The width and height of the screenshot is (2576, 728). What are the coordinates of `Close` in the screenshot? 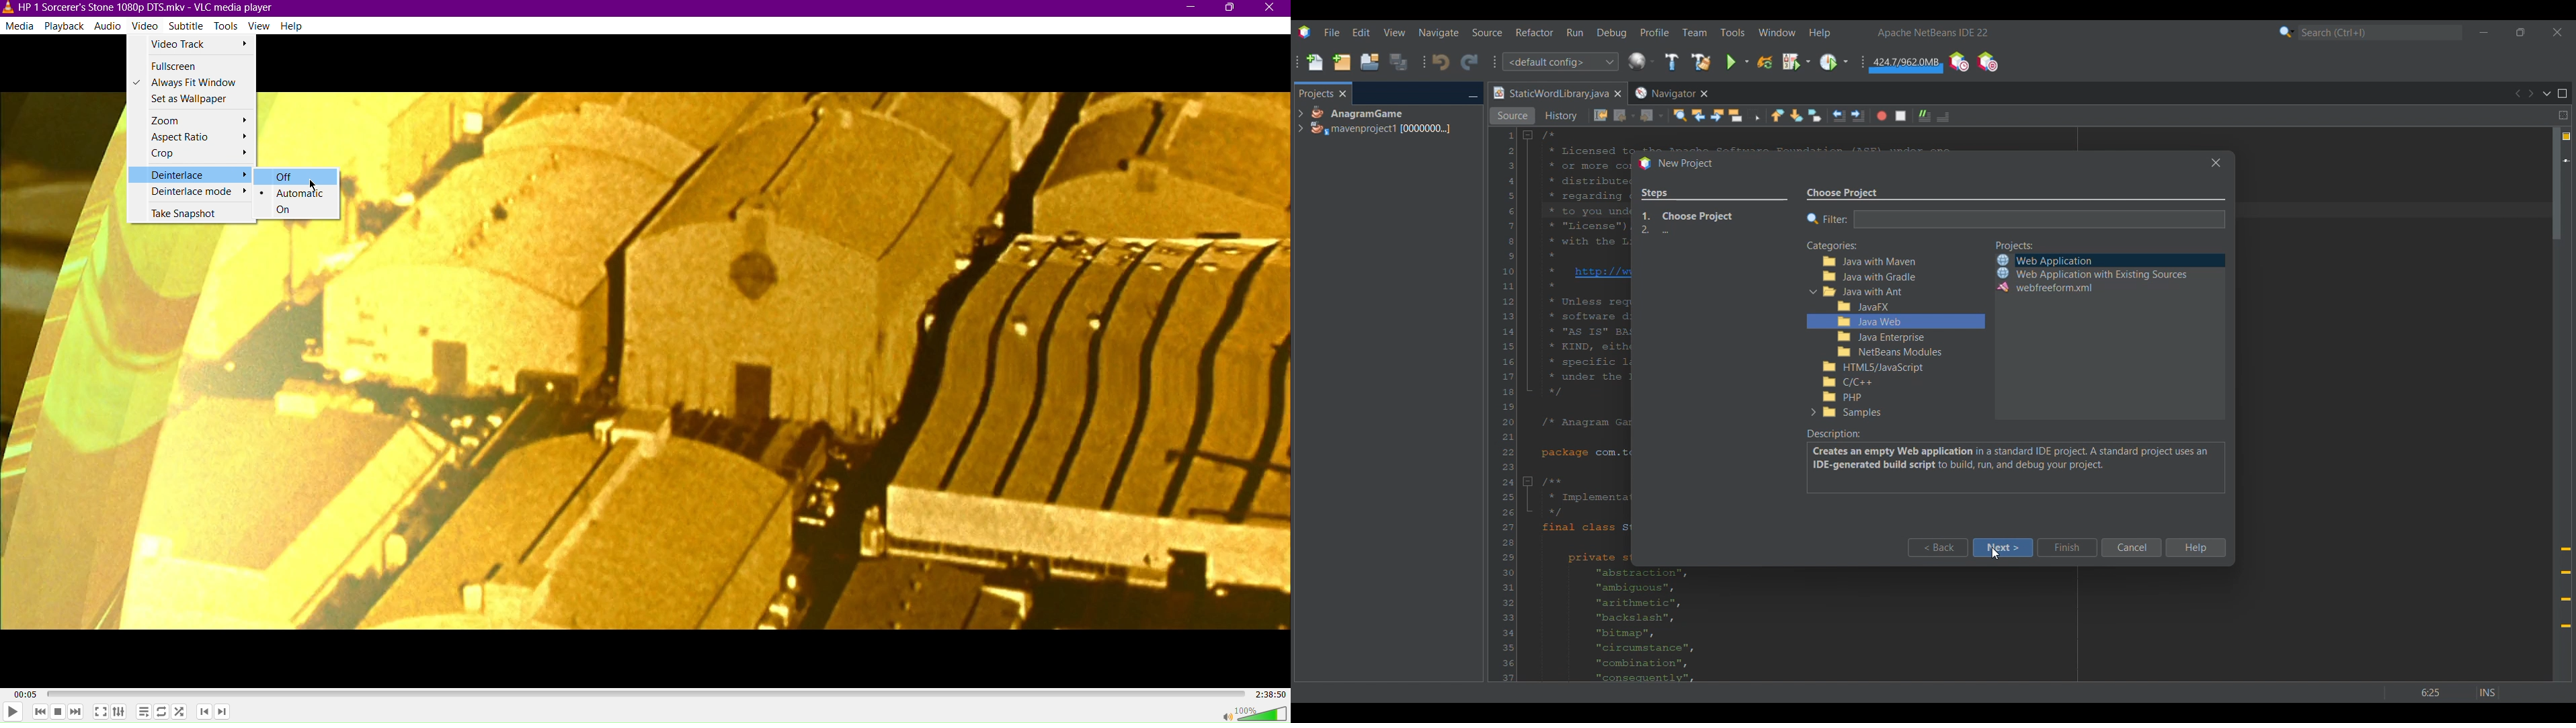 It's located at (1268, 8).